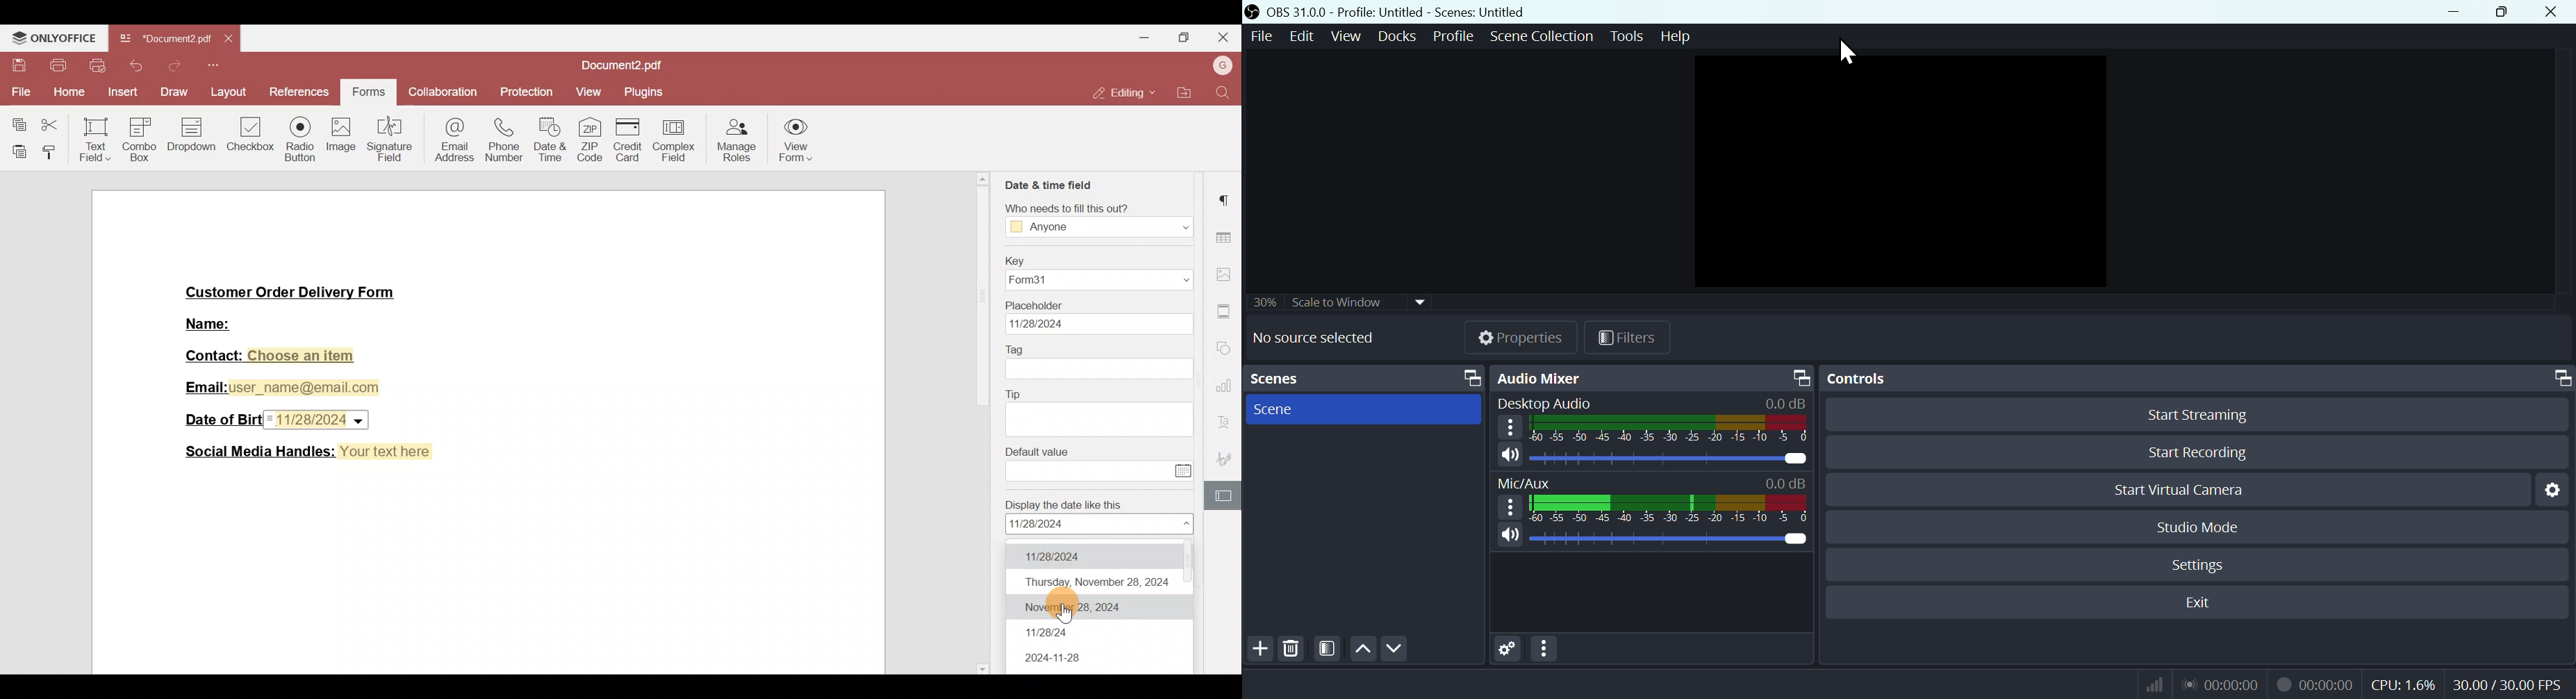 Image resolution: width=2576 pixels, height=700 pixels. What do you see at coordinates (16, 148) in the screenshot?
I see `Paste` at bounding box center [16, 148].